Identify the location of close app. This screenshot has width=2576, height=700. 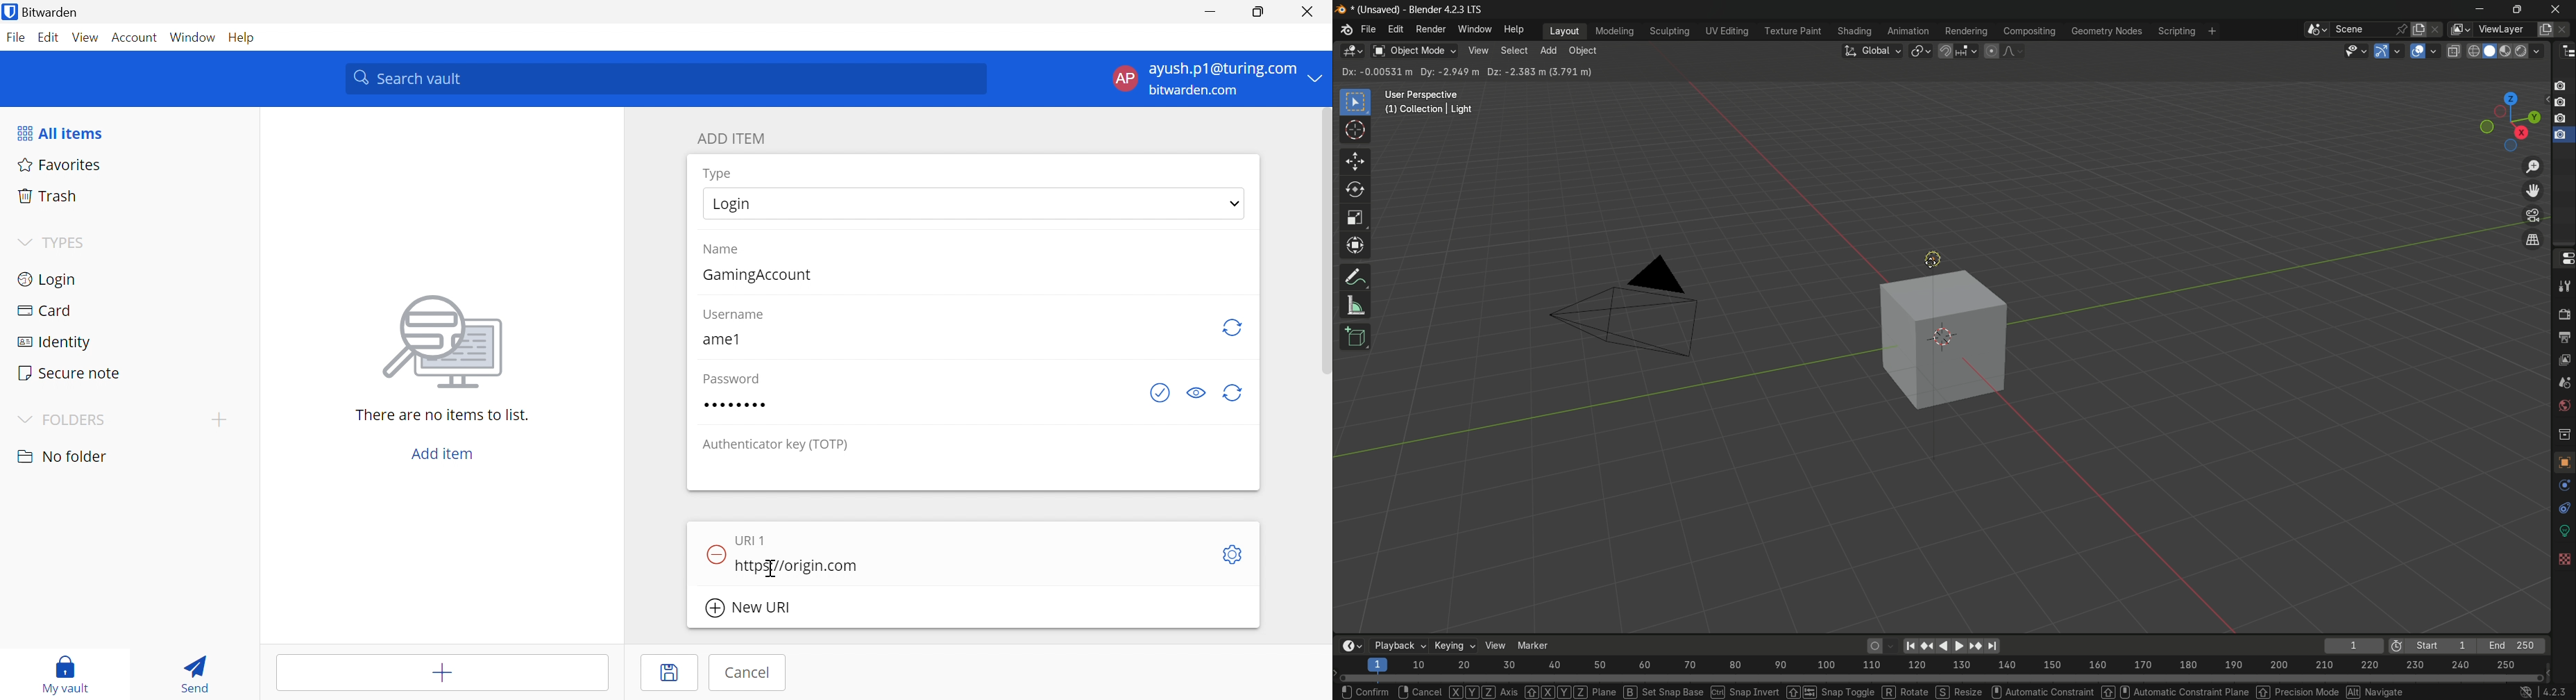
(2551, 12).